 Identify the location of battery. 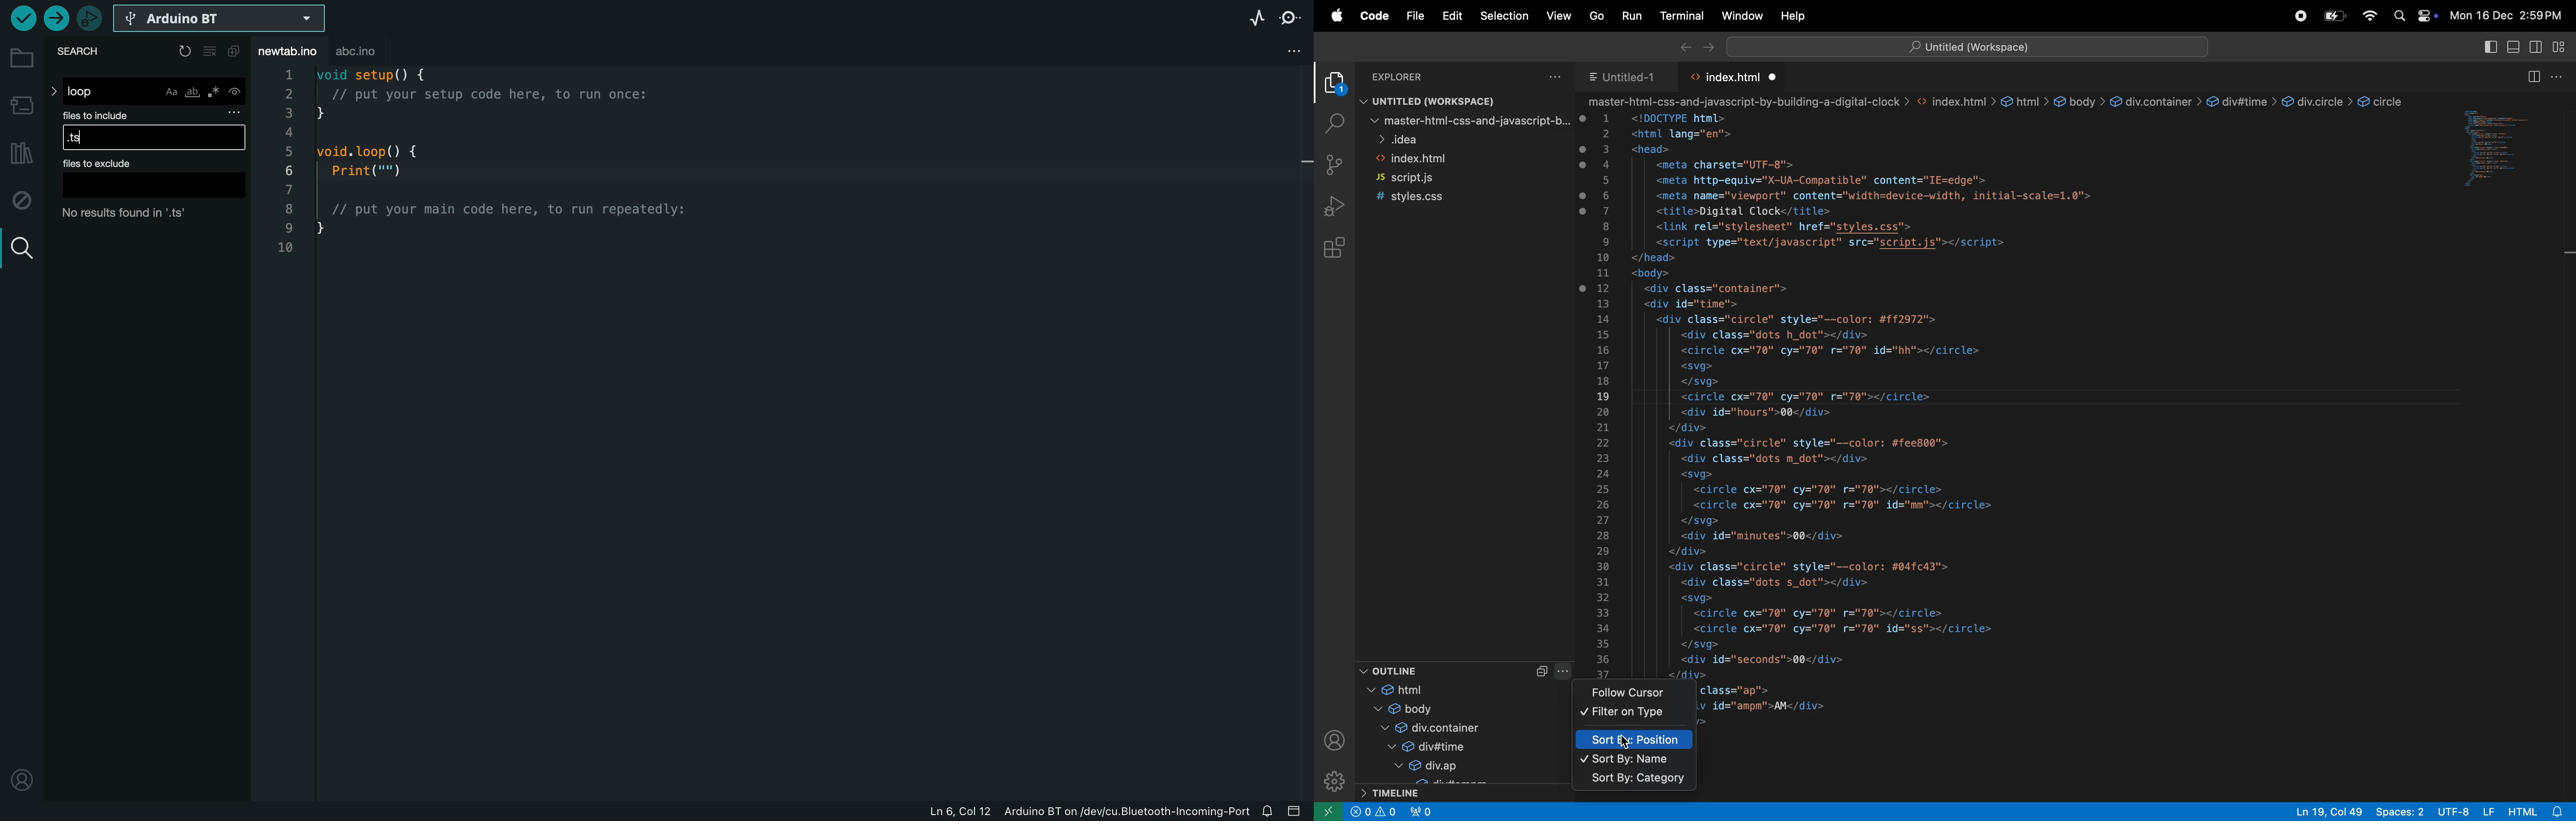
(2333, 15).